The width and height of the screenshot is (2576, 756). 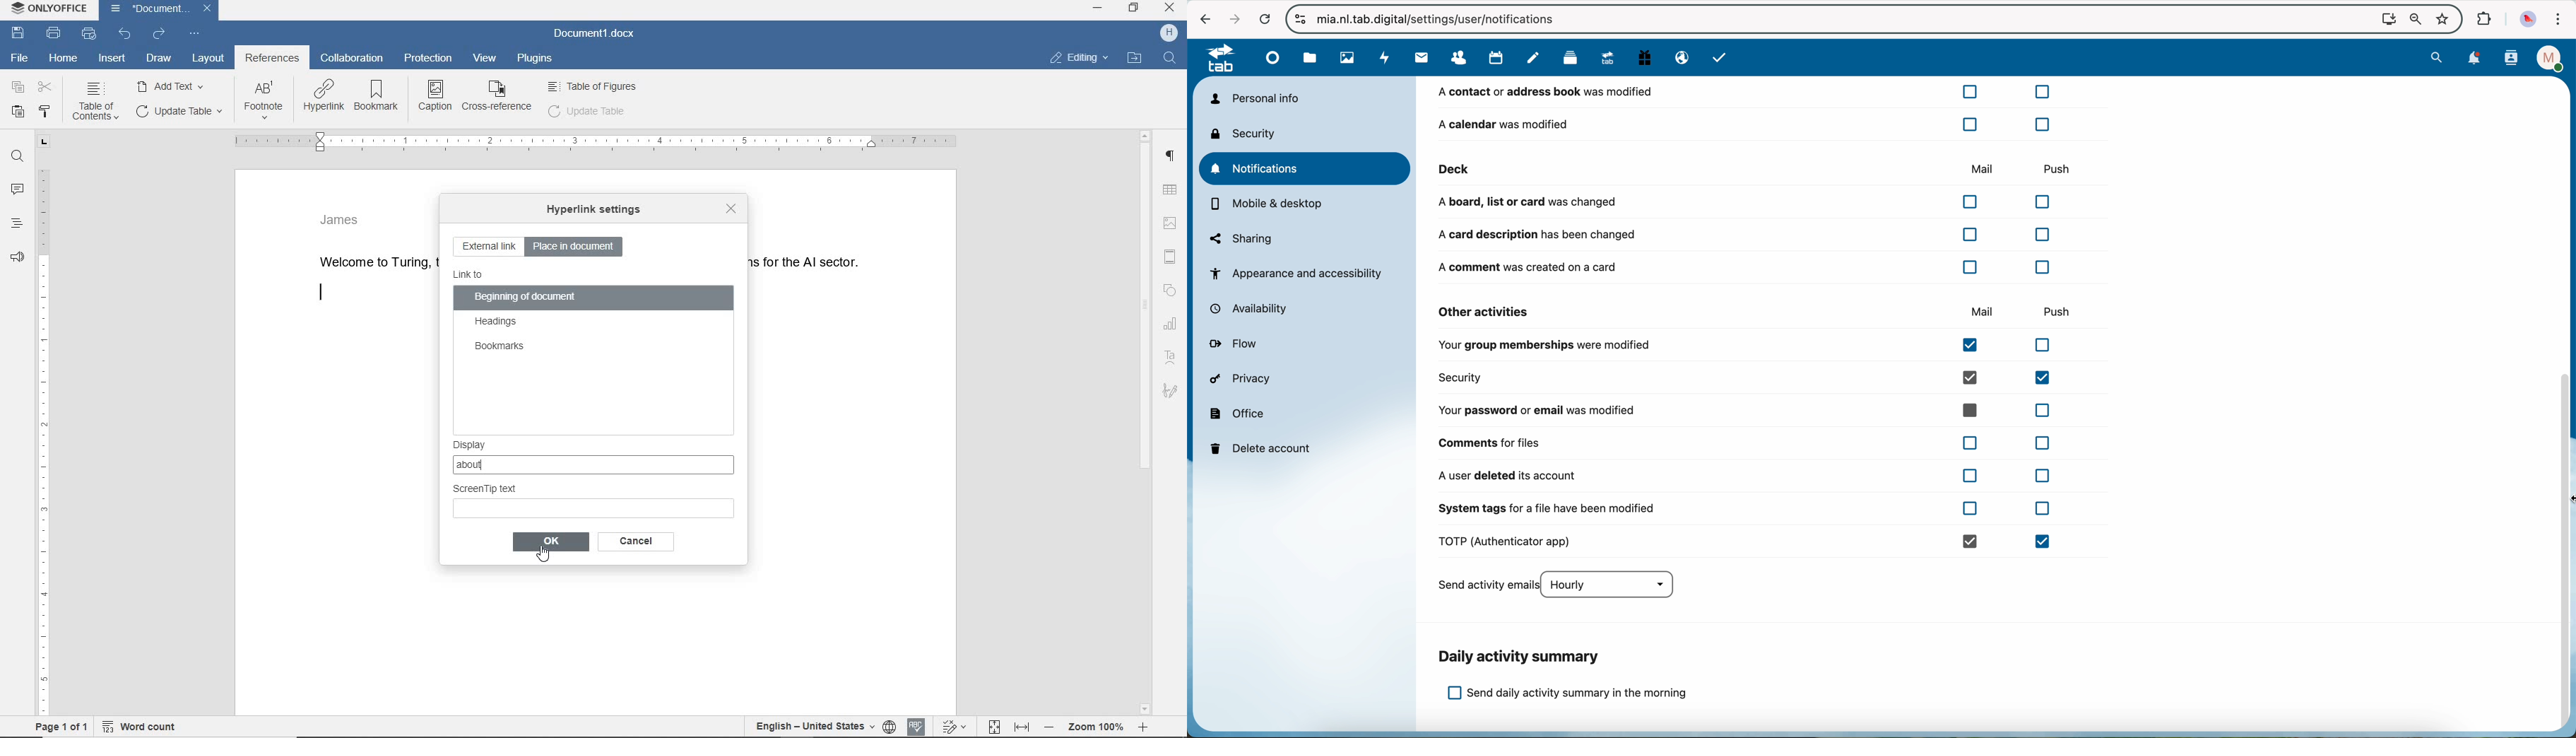 What do you see at coordinates (1567, 694) in the screenshot?
I see `send daily activity summary in the morning` at bounding box center [1567, 694].